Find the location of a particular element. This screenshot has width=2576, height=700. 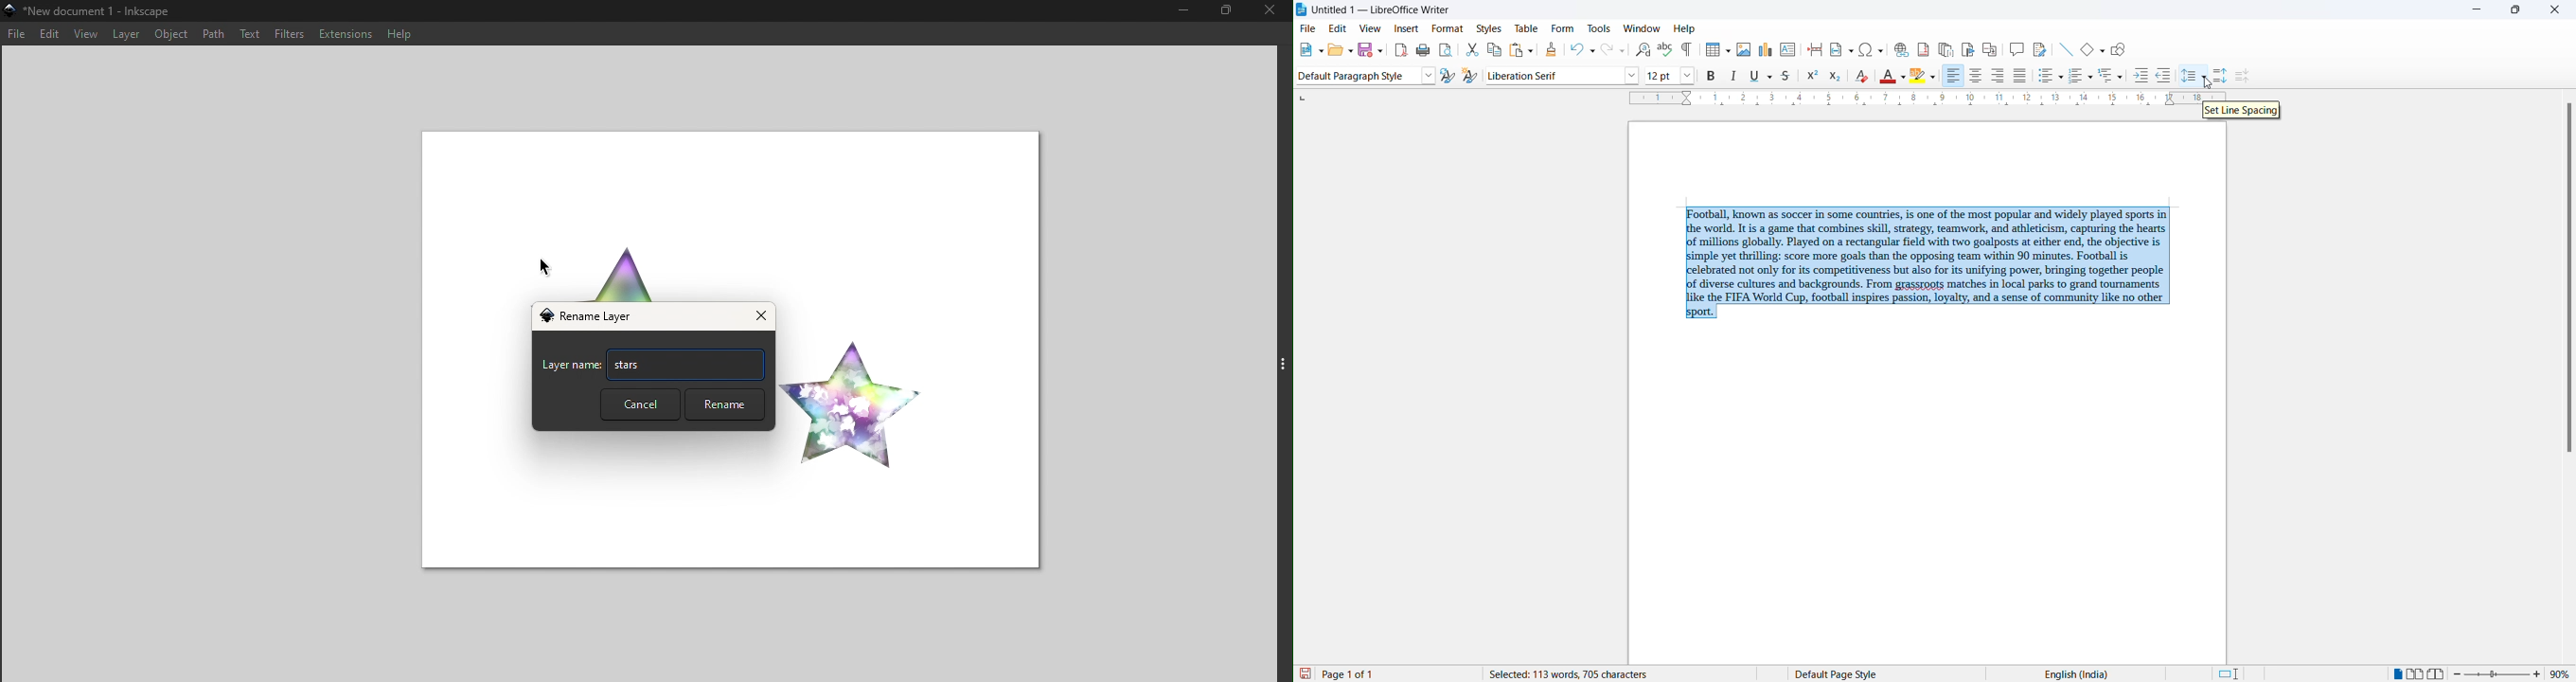

text align center is located at coordinates (1998, 76).